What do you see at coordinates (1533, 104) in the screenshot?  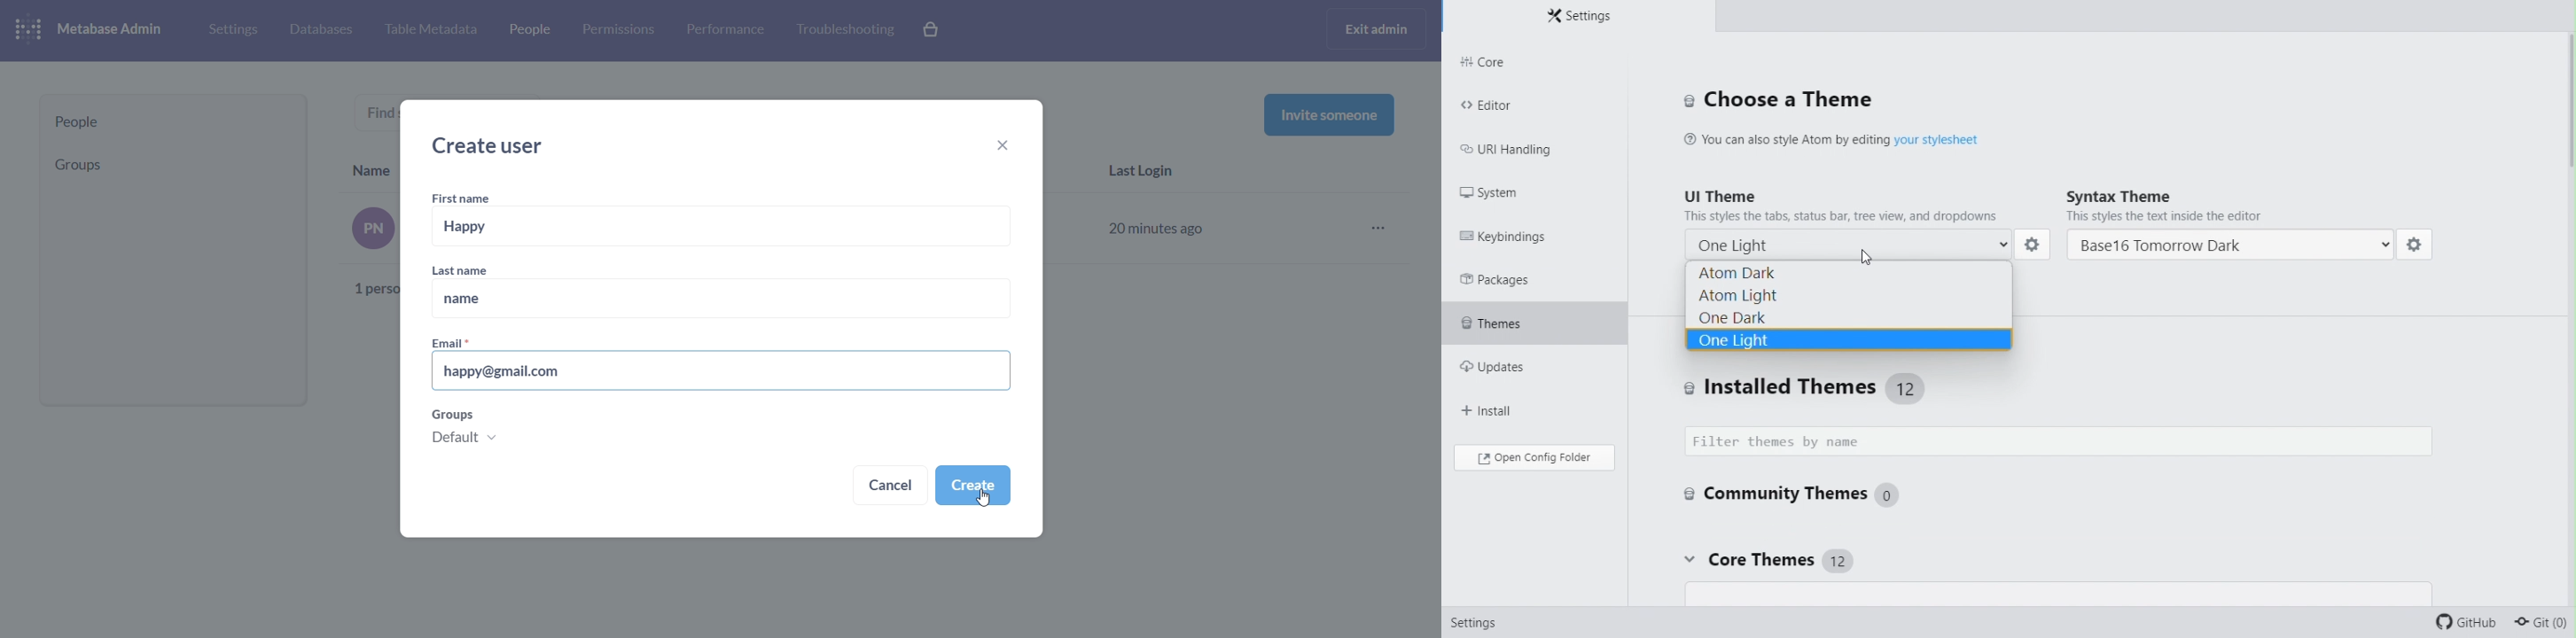 I see `Editor` at bounding box center [1533, 104].